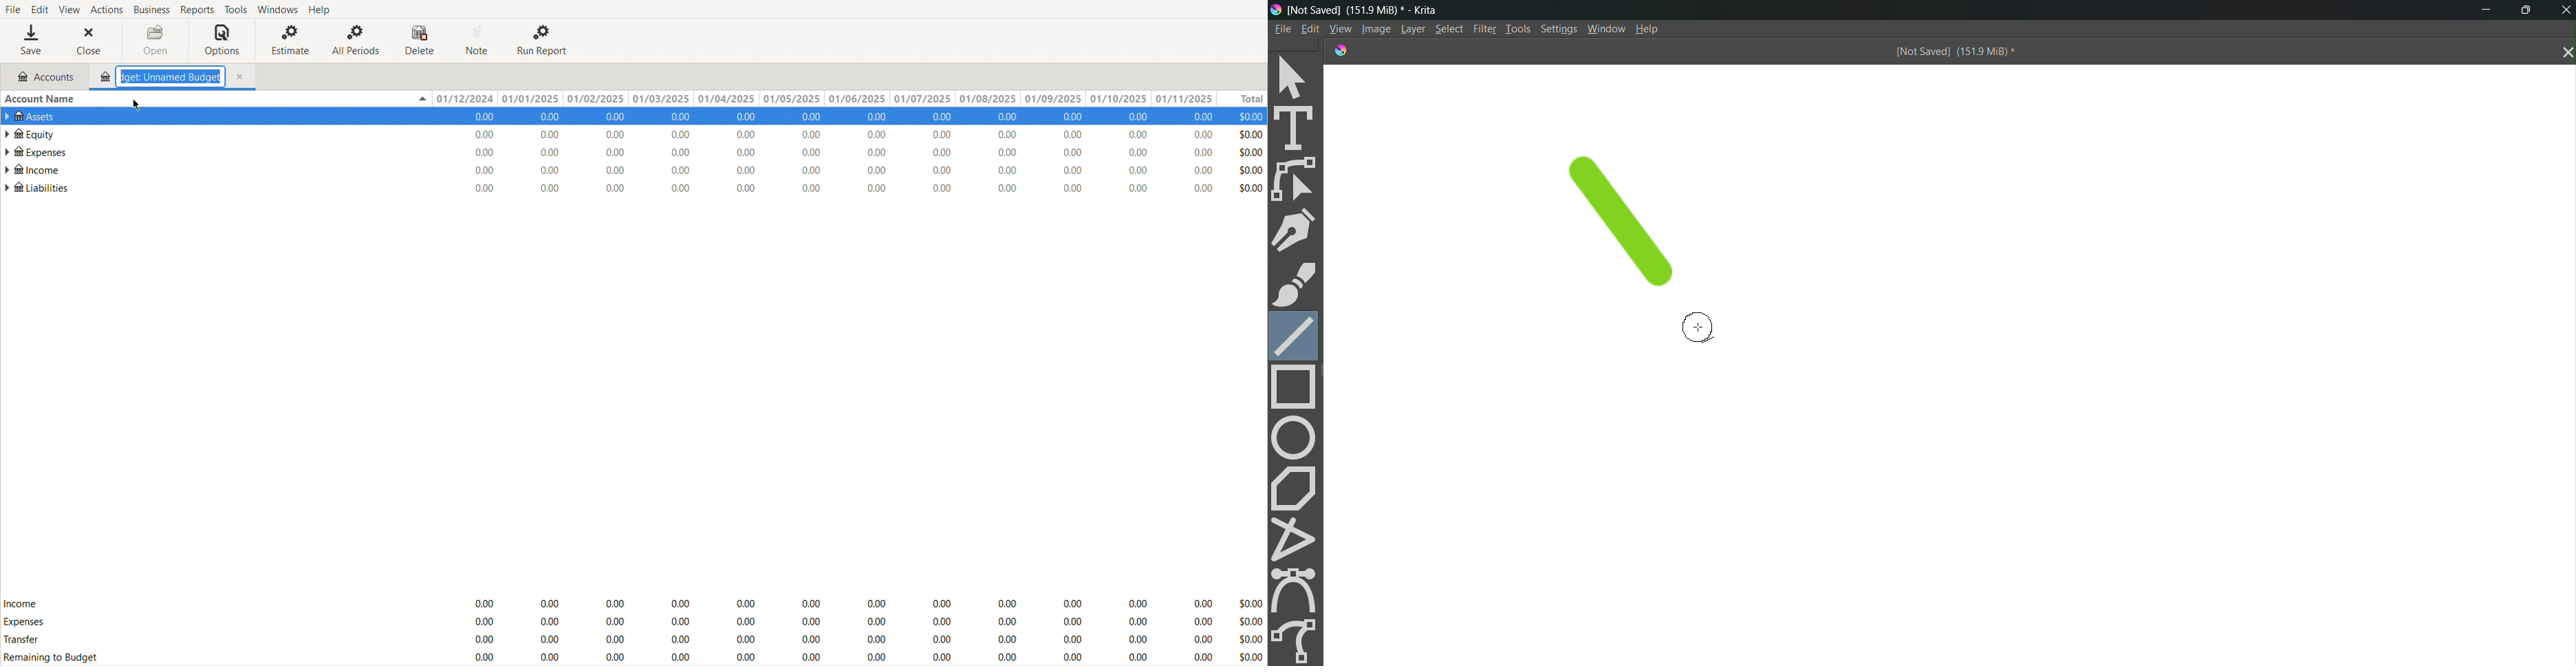  What do you see at coordinates (1297, 180) in the screenshot?
I see `edit shape` at bounding box center [1297, 180].